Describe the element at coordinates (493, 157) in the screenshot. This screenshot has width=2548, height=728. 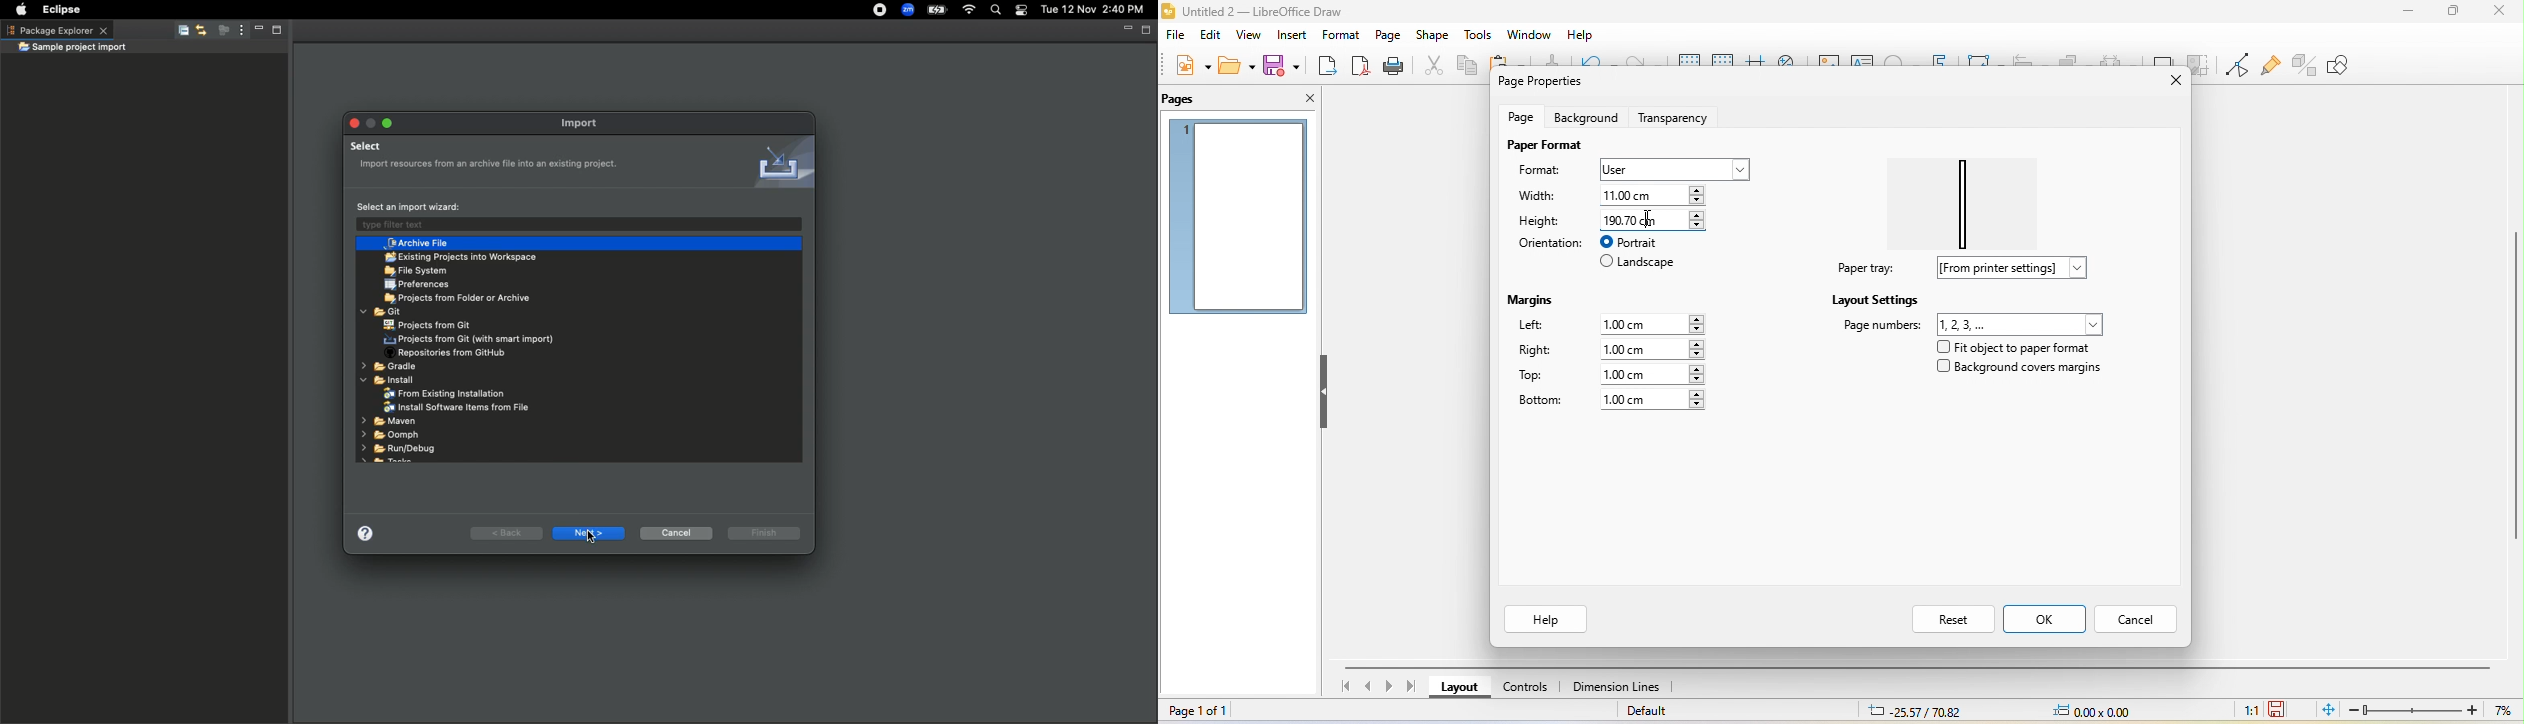
I see `Select` at that location.